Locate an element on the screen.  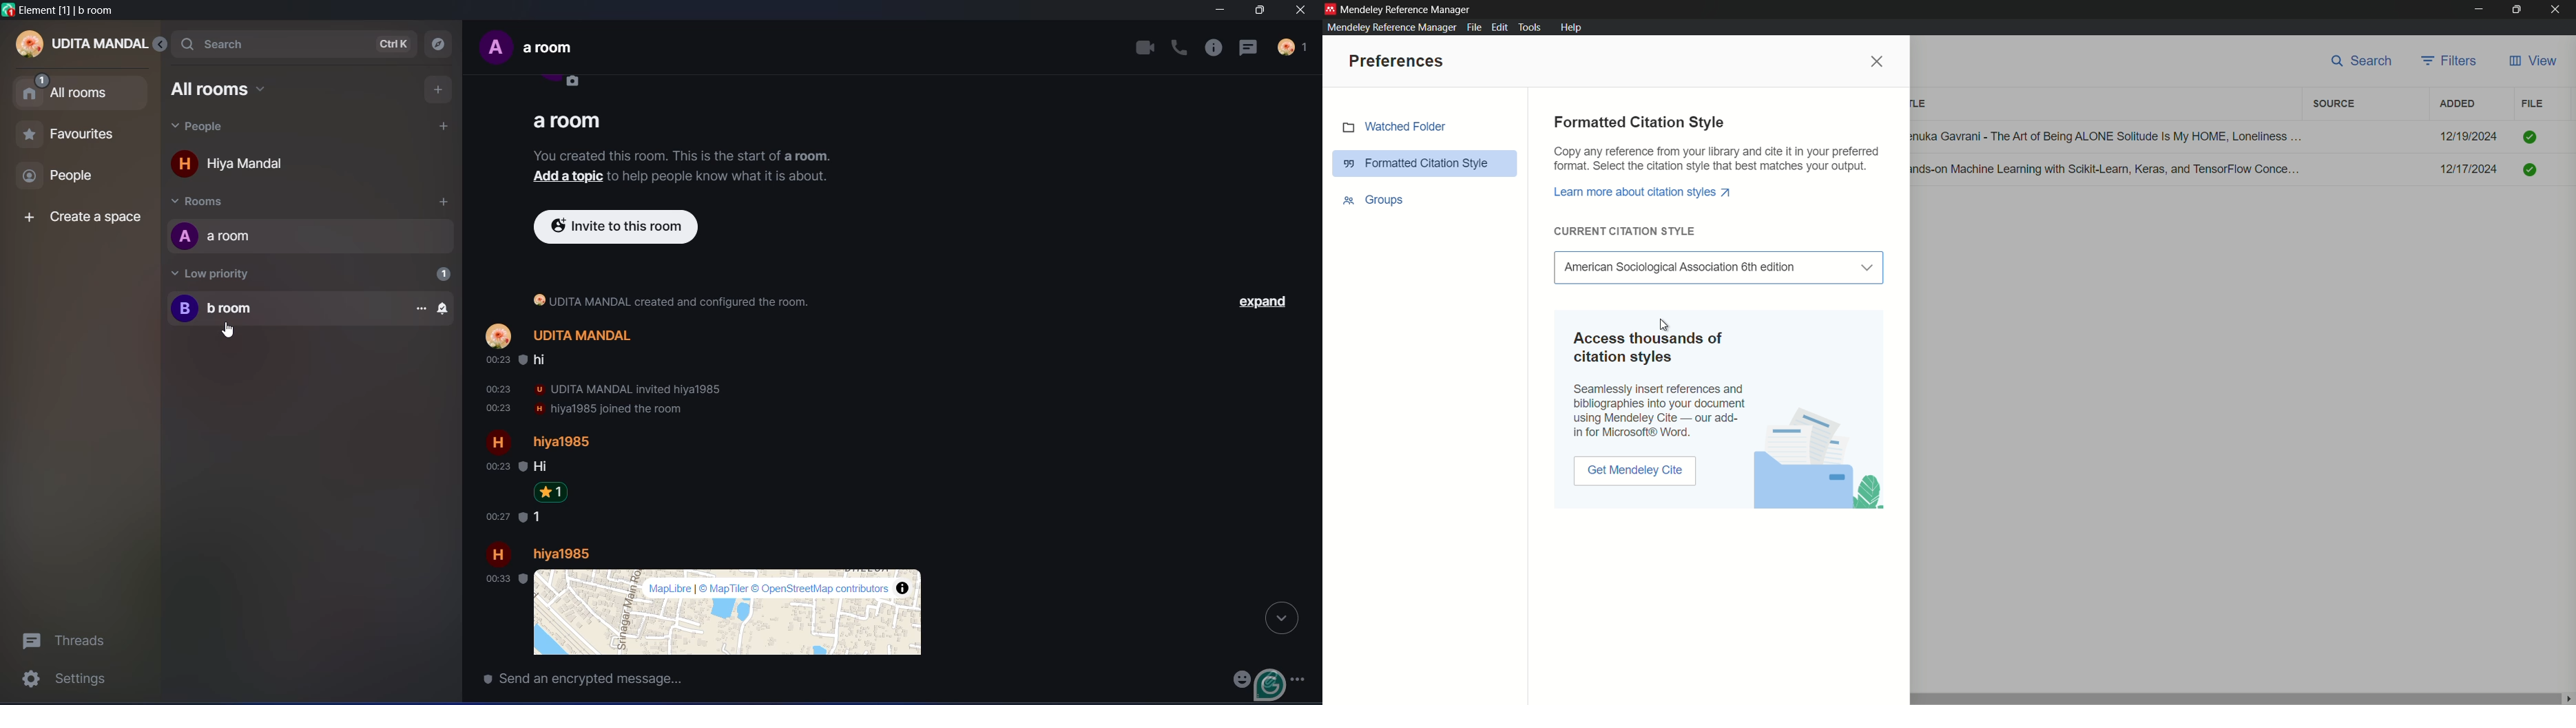
& Invite to this room is located at coordinates (631, 228).